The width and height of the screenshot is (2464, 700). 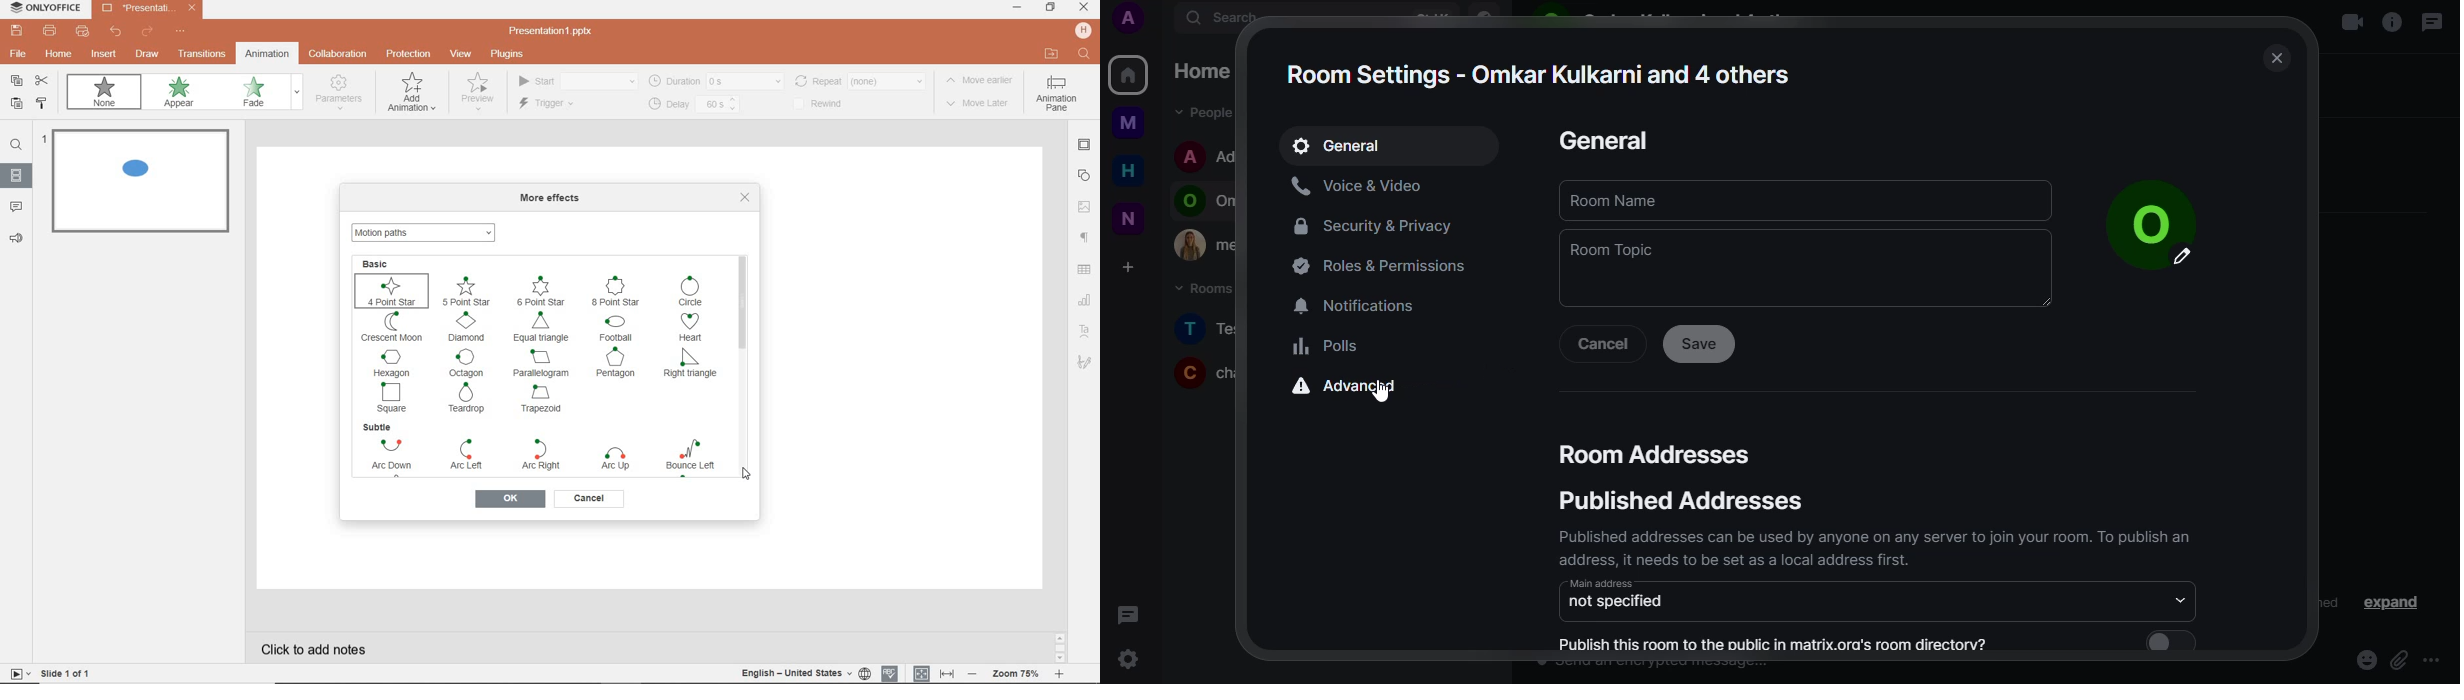 I want to click on save, so click(x=1700, y=343).